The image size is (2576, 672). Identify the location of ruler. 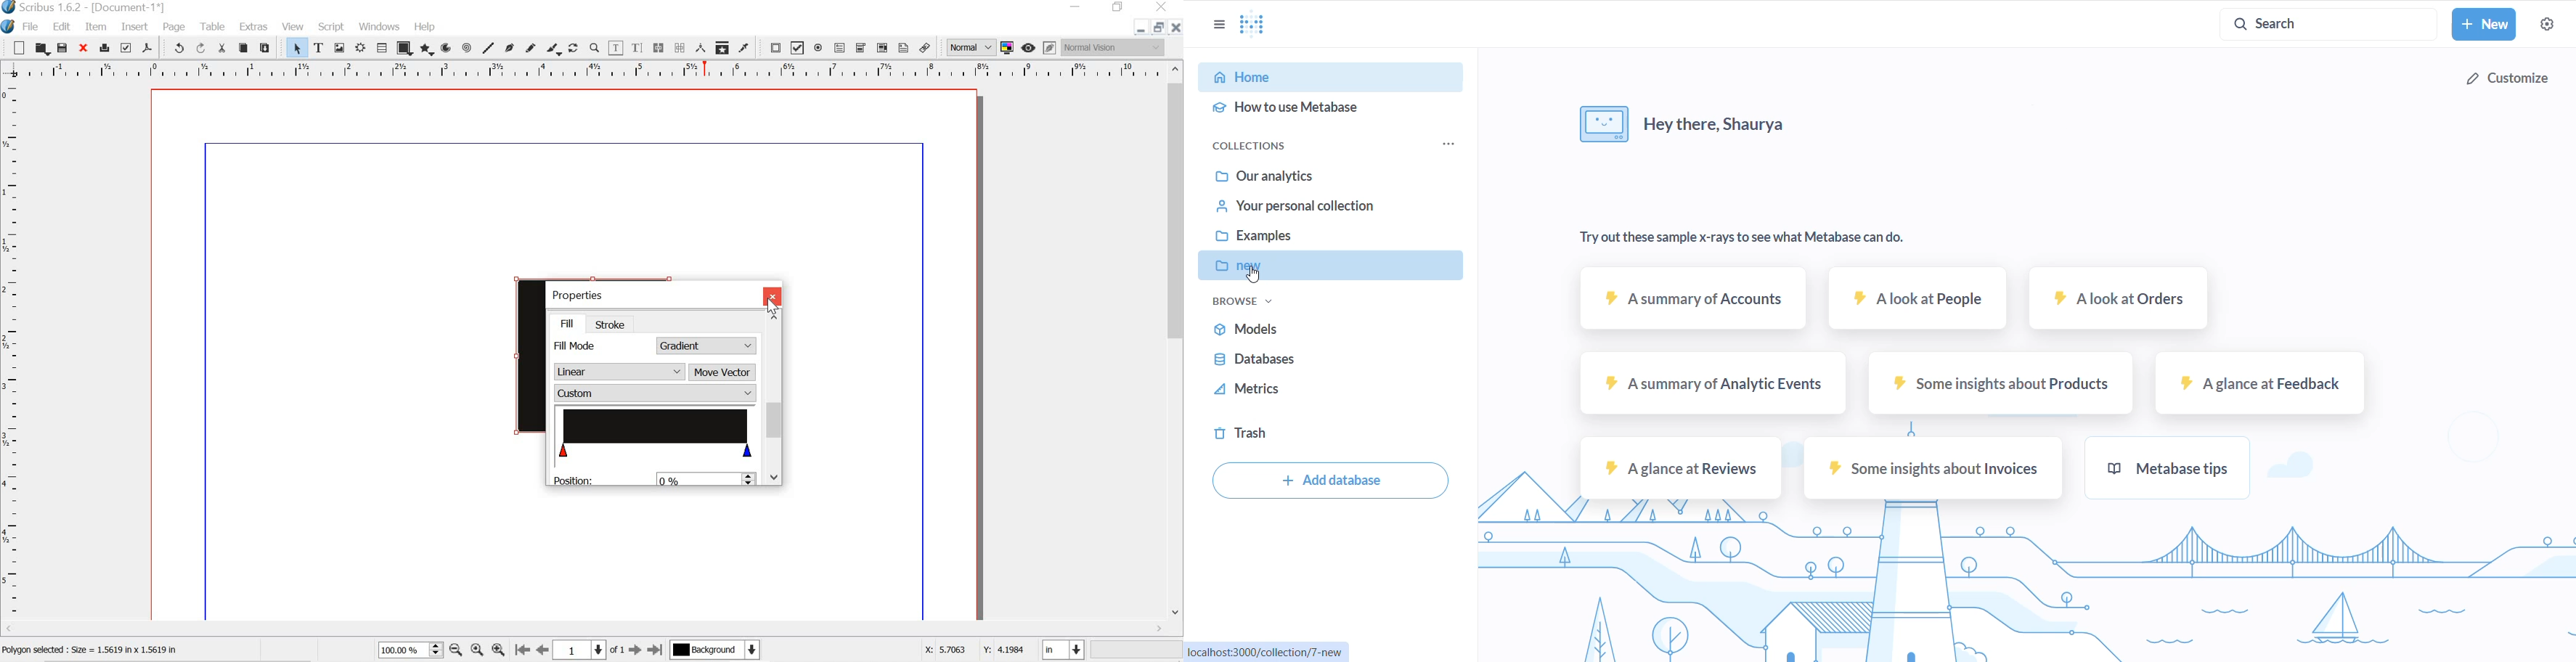
(12, 352).